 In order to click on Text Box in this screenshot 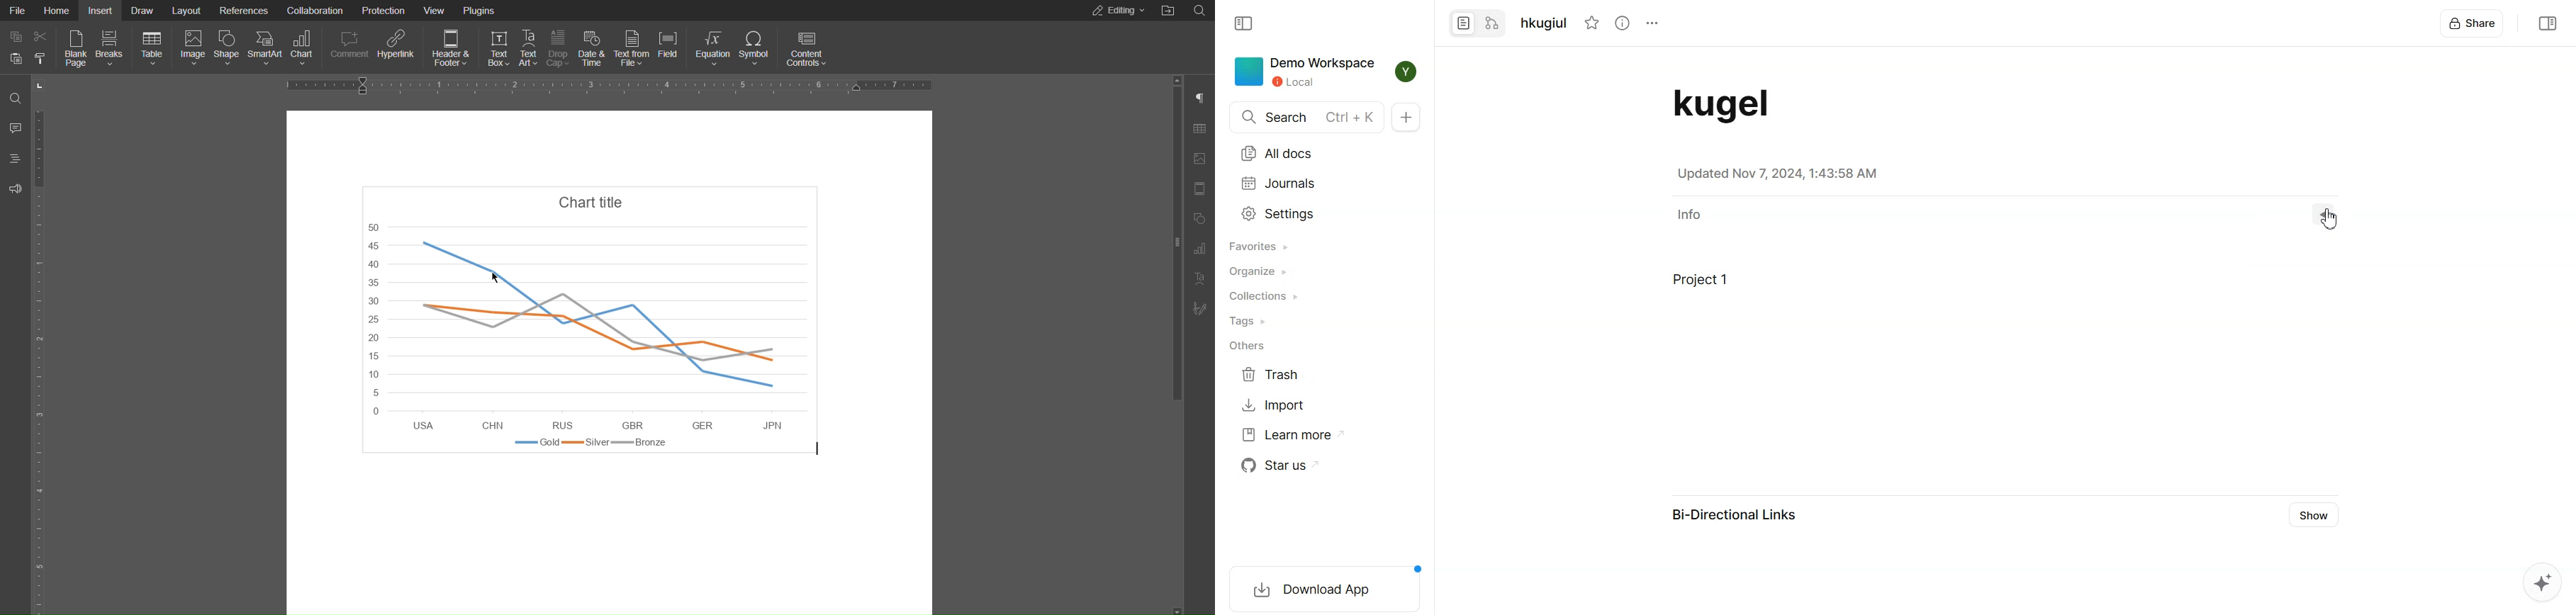, I will do `click(497, 47)`.